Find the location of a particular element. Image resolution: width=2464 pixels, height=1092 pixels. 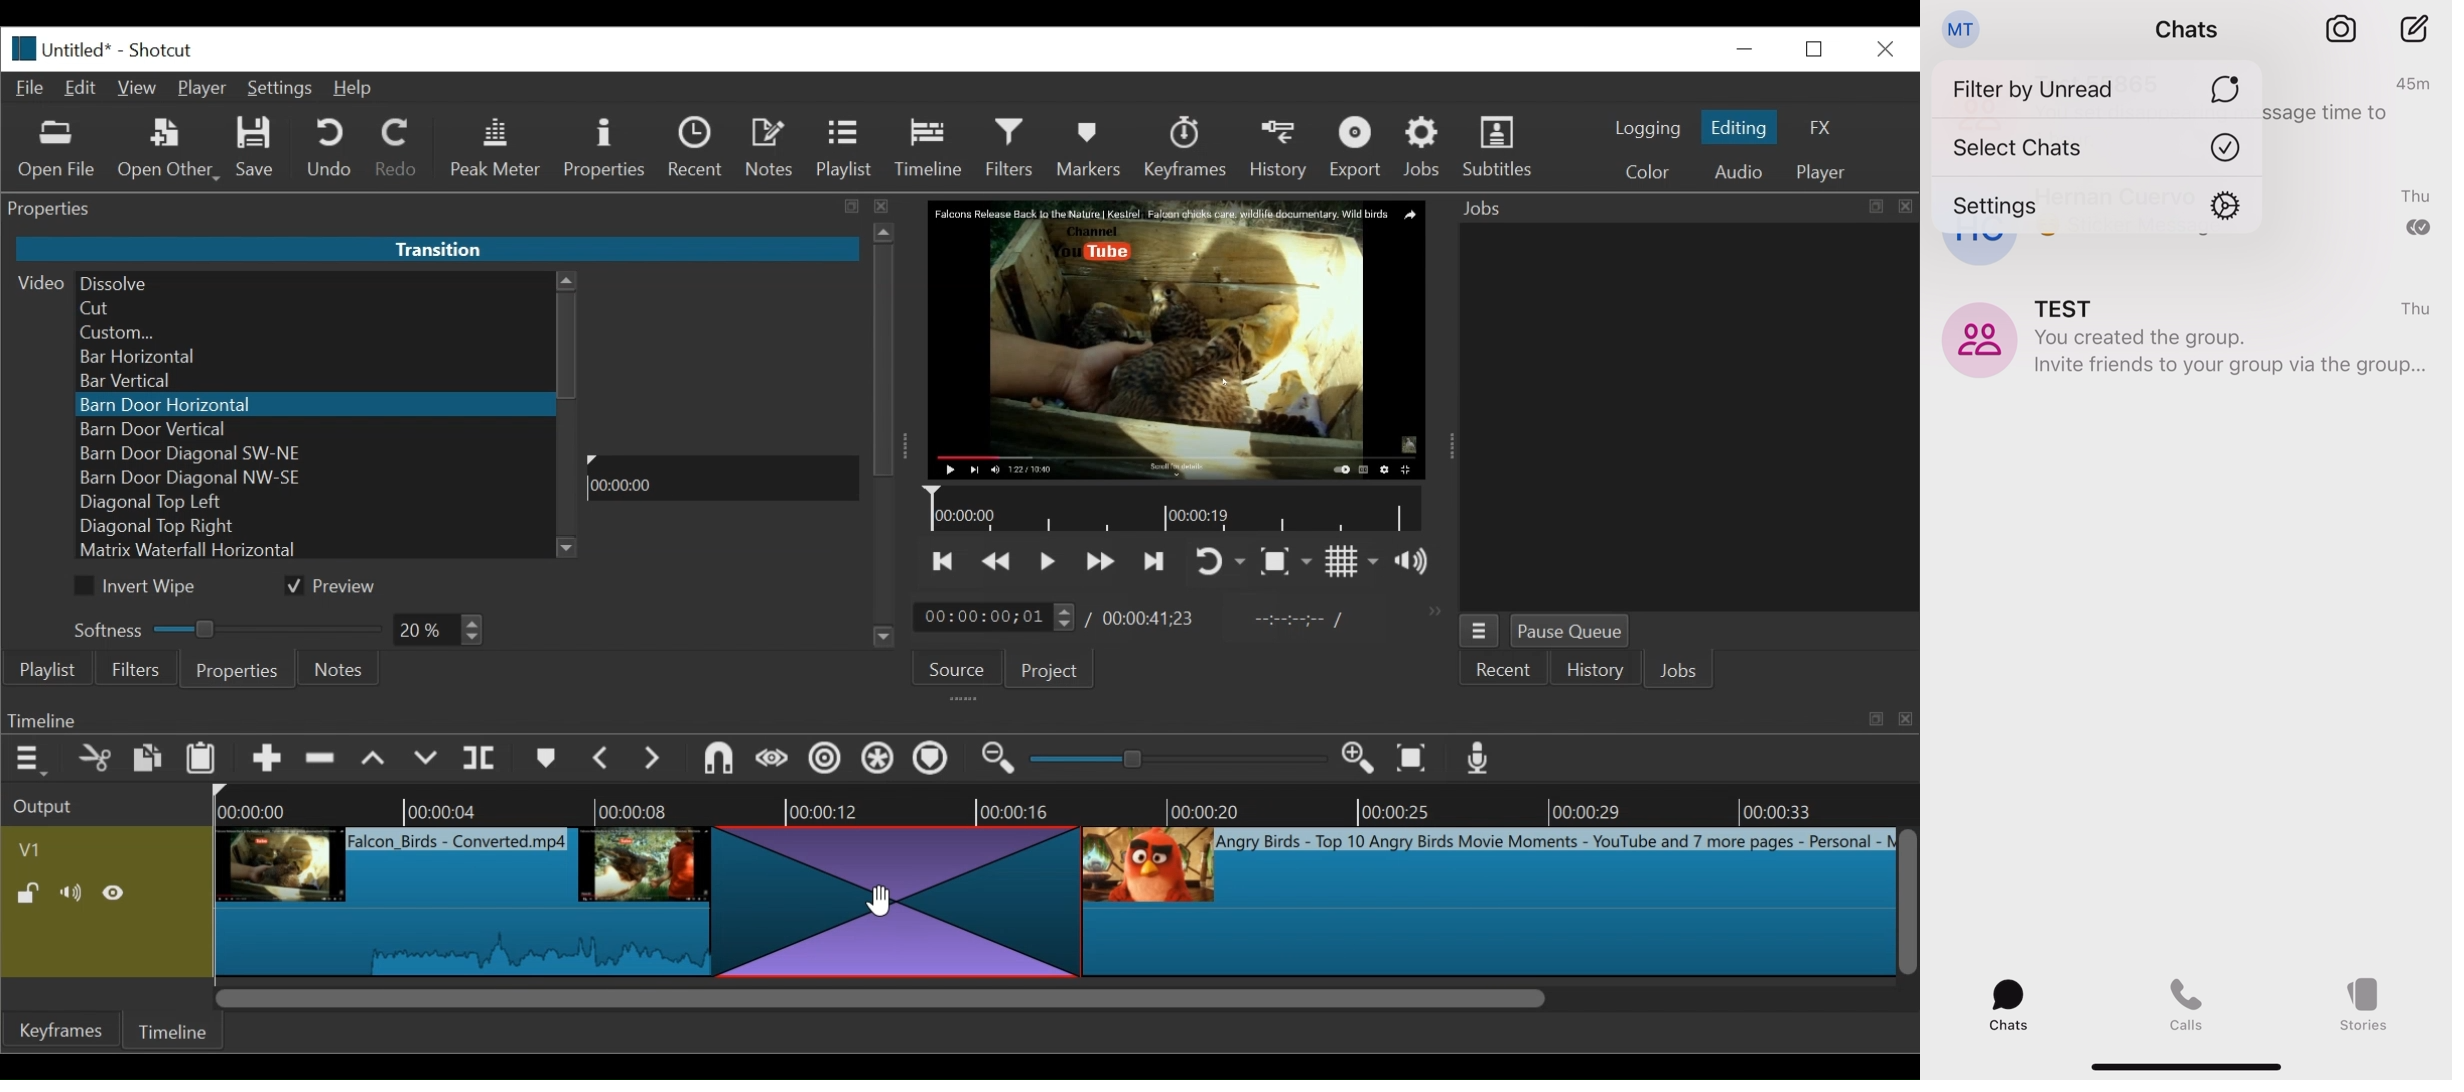

Notes is located at coordinates (340, 669).